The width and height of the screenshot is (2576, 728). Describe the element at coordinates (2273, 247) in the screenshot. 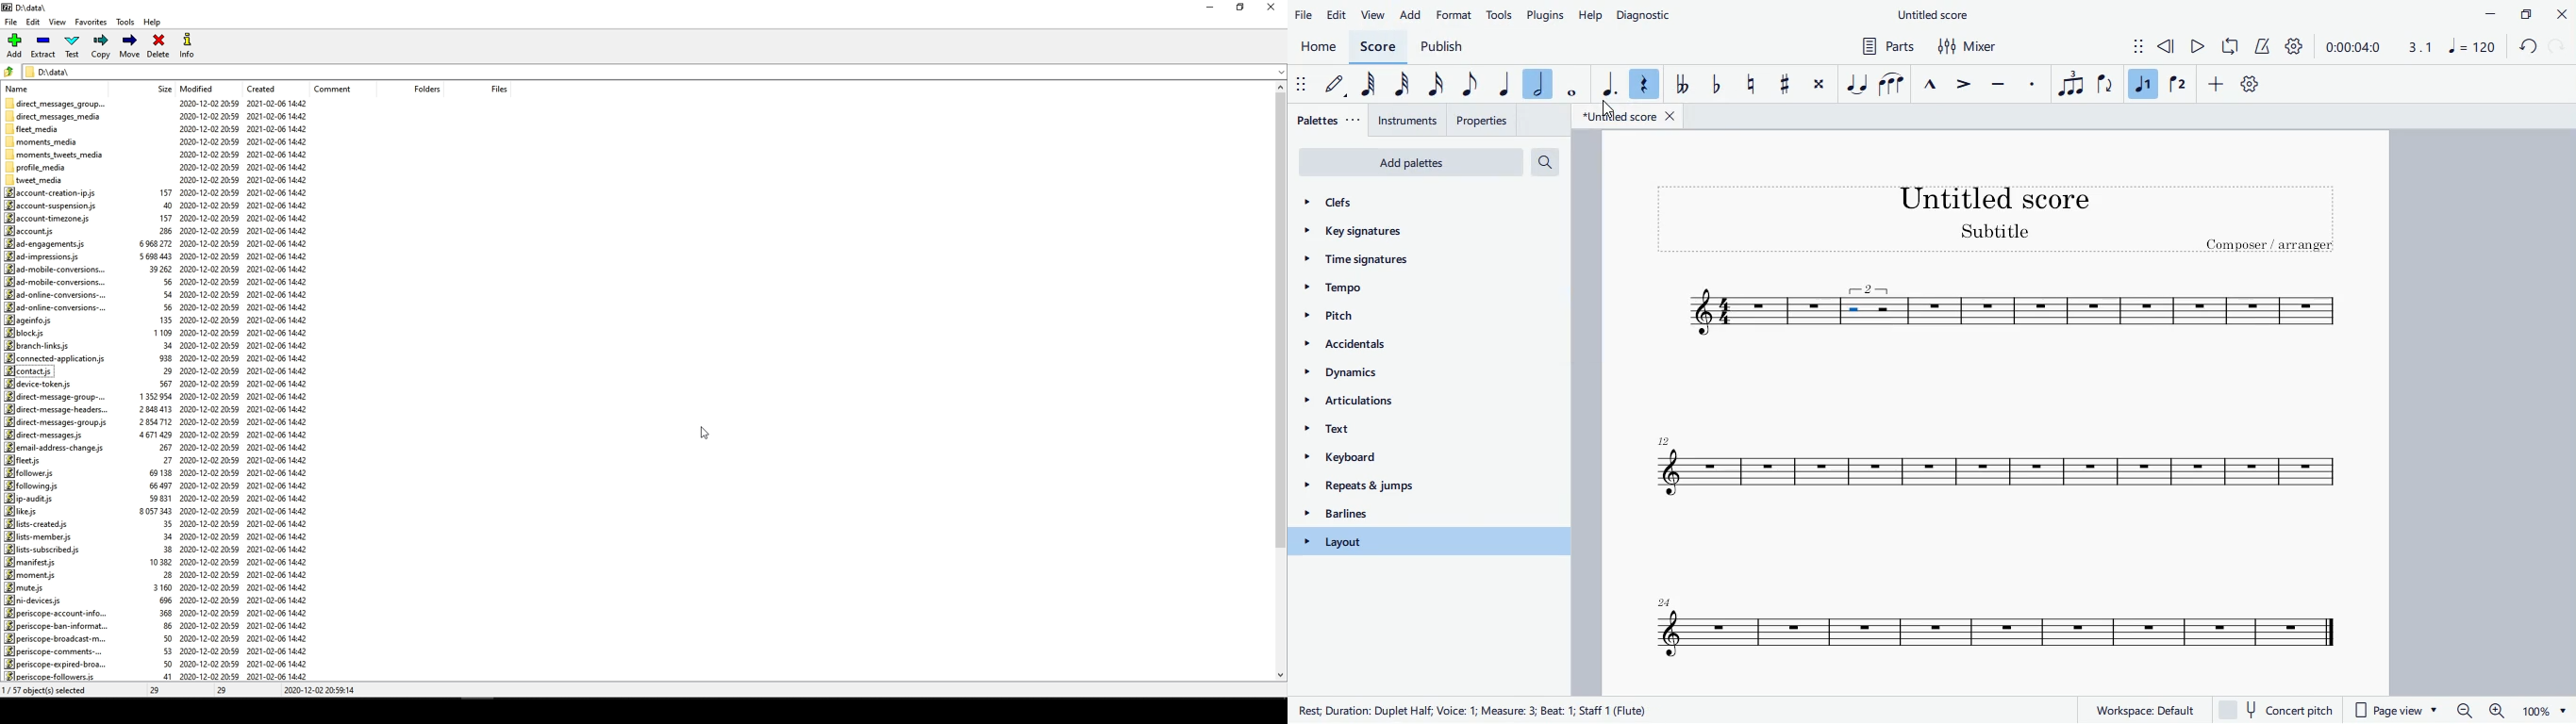

I see `composer / arranger` at that location.